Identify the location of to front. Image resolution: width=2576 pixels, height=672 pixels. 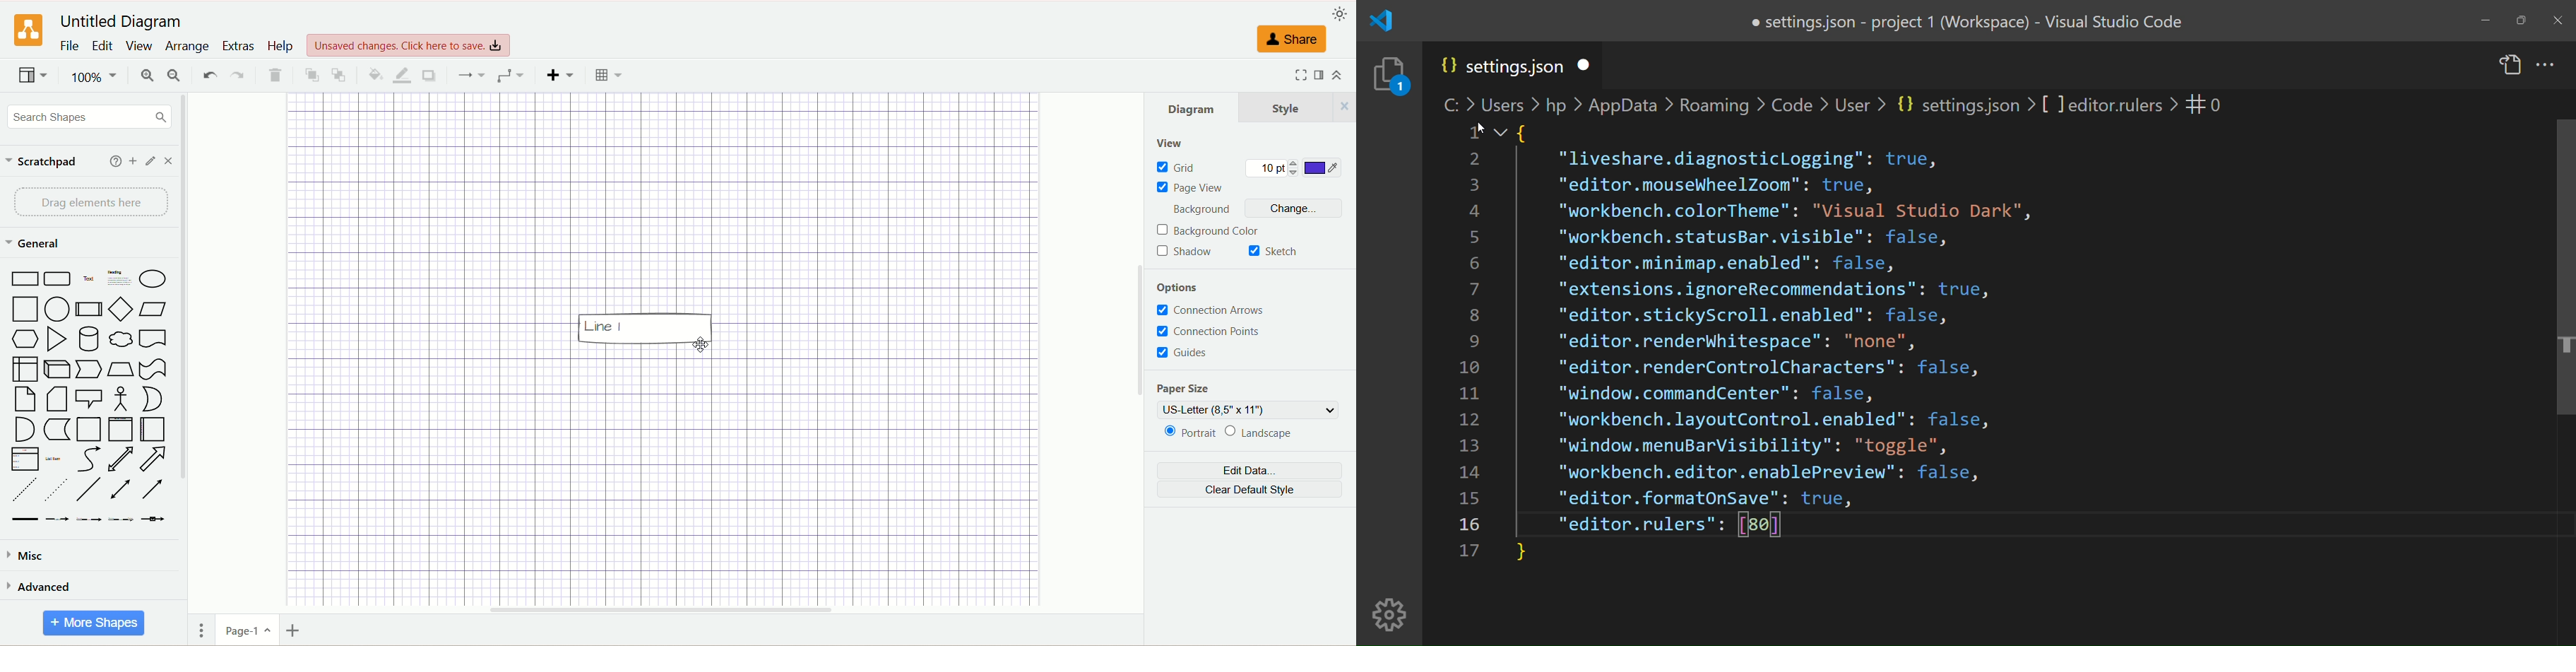
(310, 74).